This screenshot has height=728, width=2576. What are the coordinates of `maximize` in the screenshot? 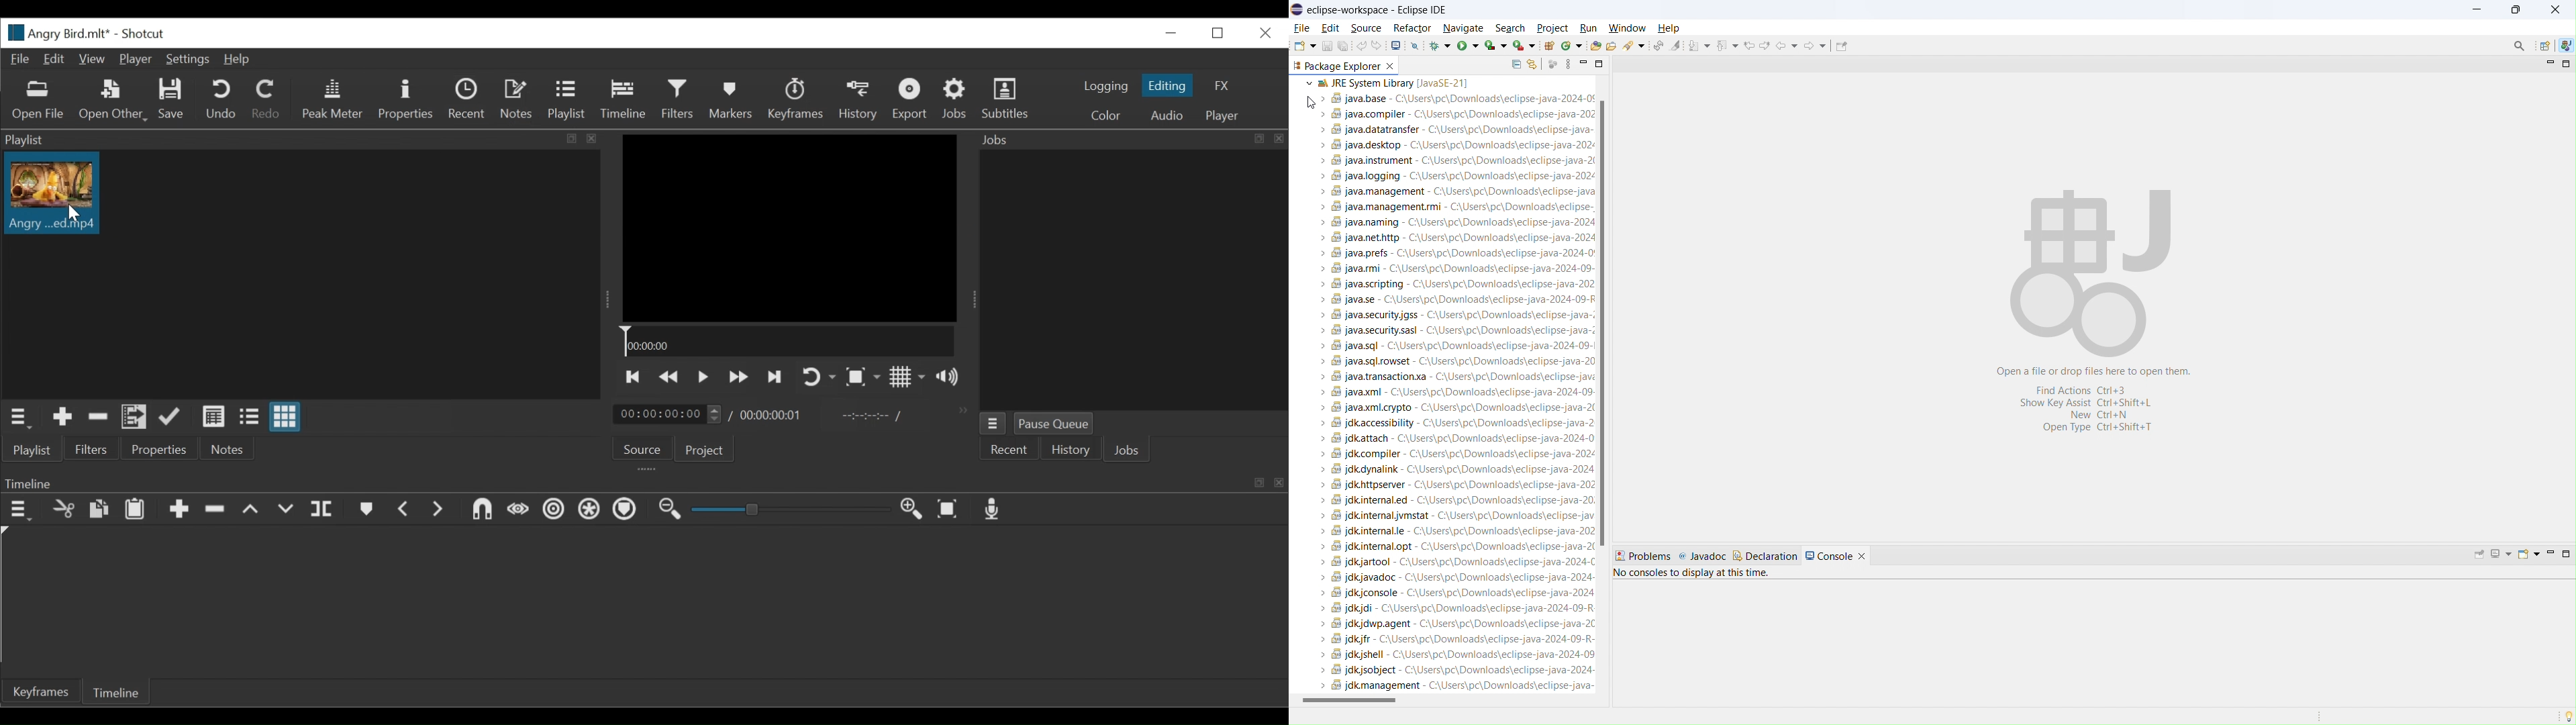 It's located at (2566, 62).